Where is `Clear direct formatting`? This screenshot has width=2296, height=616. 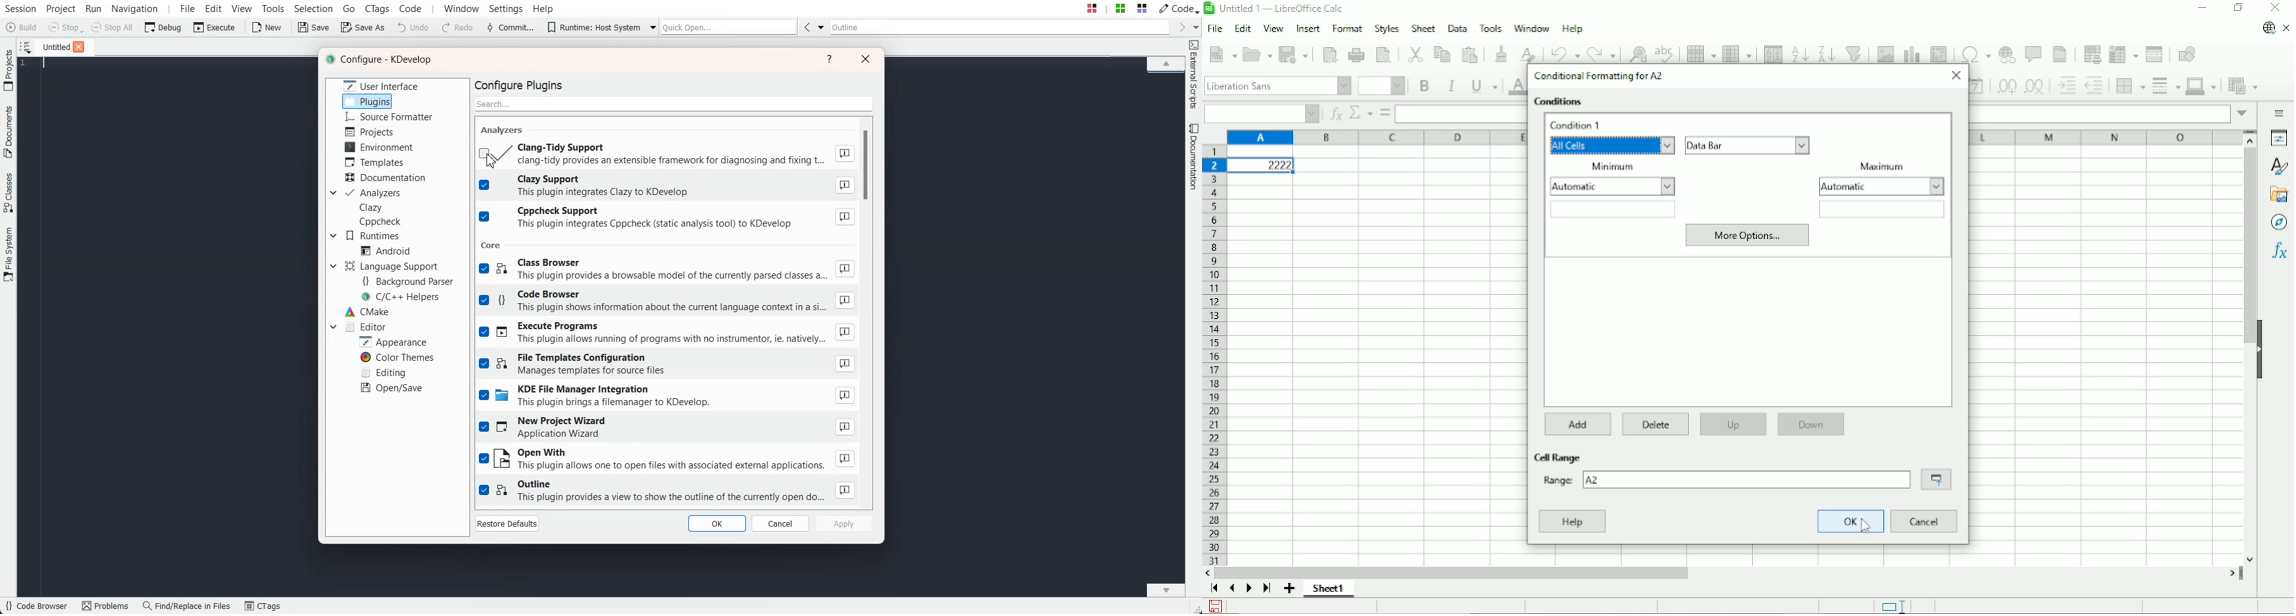
Clear direct formatting is located at coordinates (1527, 52).